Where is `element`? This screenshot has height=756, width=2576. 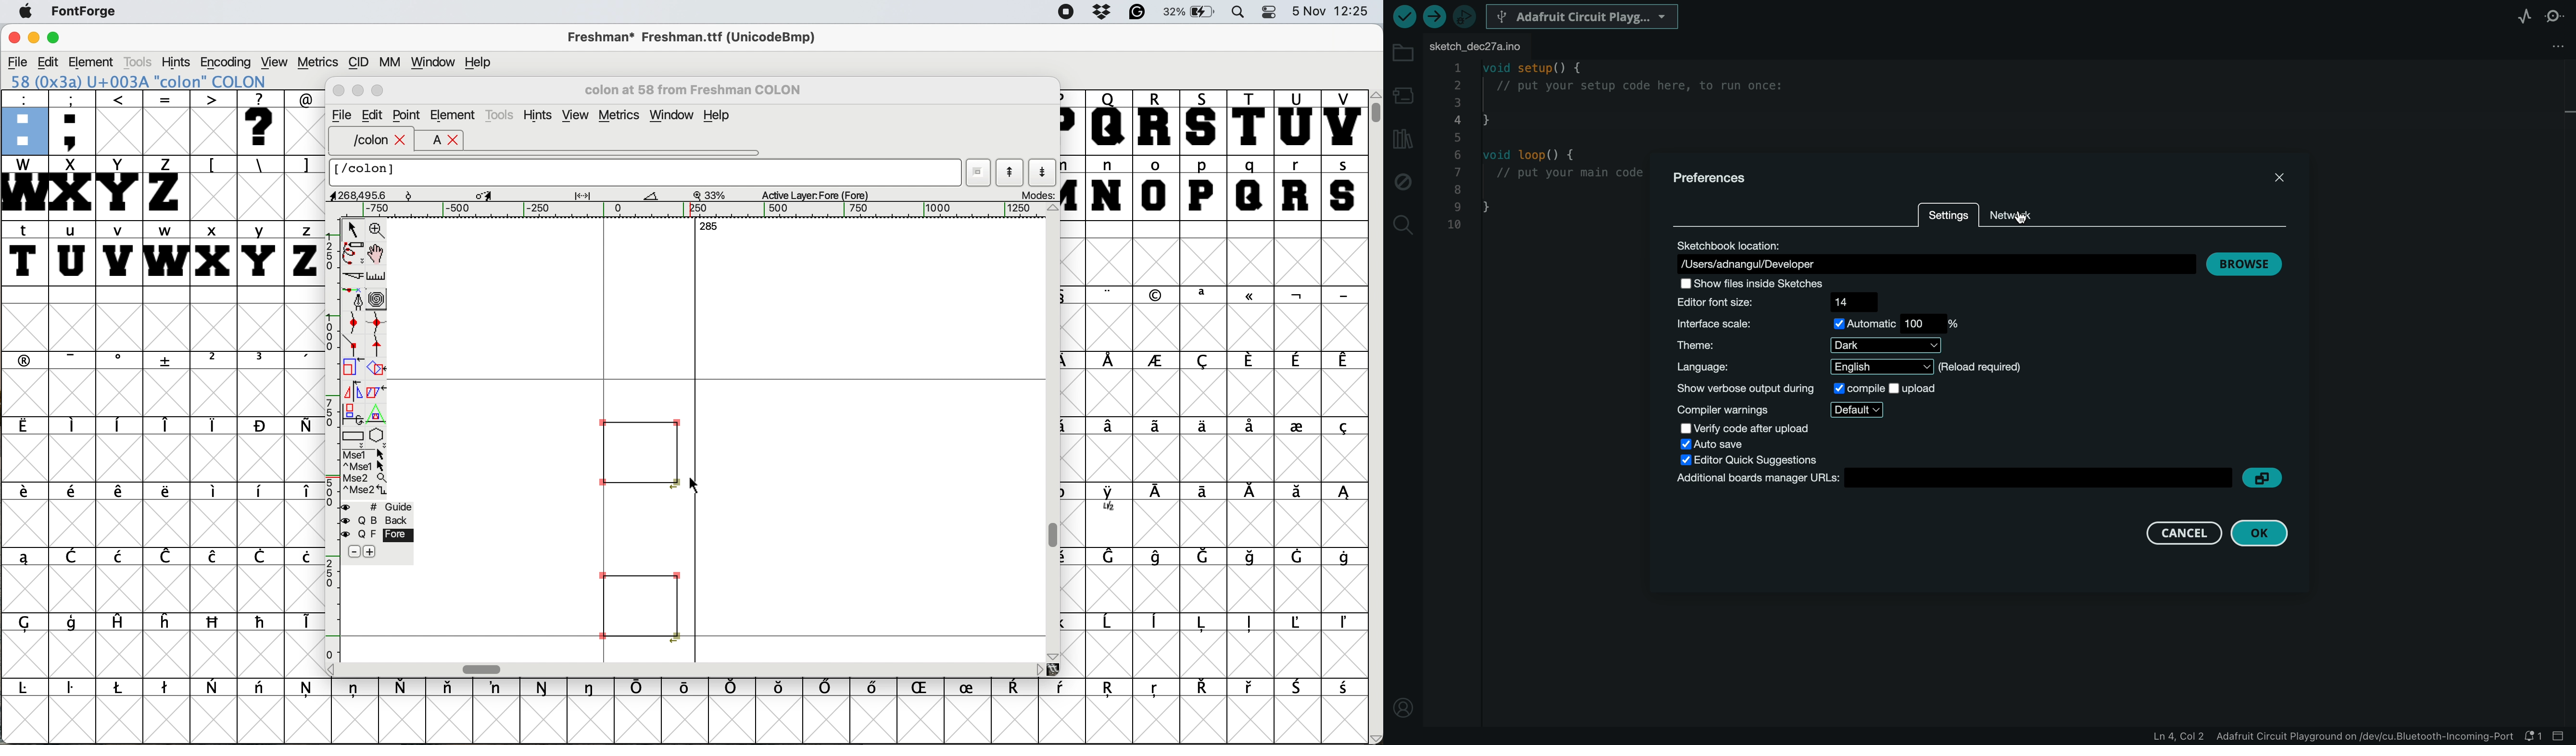 element is located at coordinates (94, 62).